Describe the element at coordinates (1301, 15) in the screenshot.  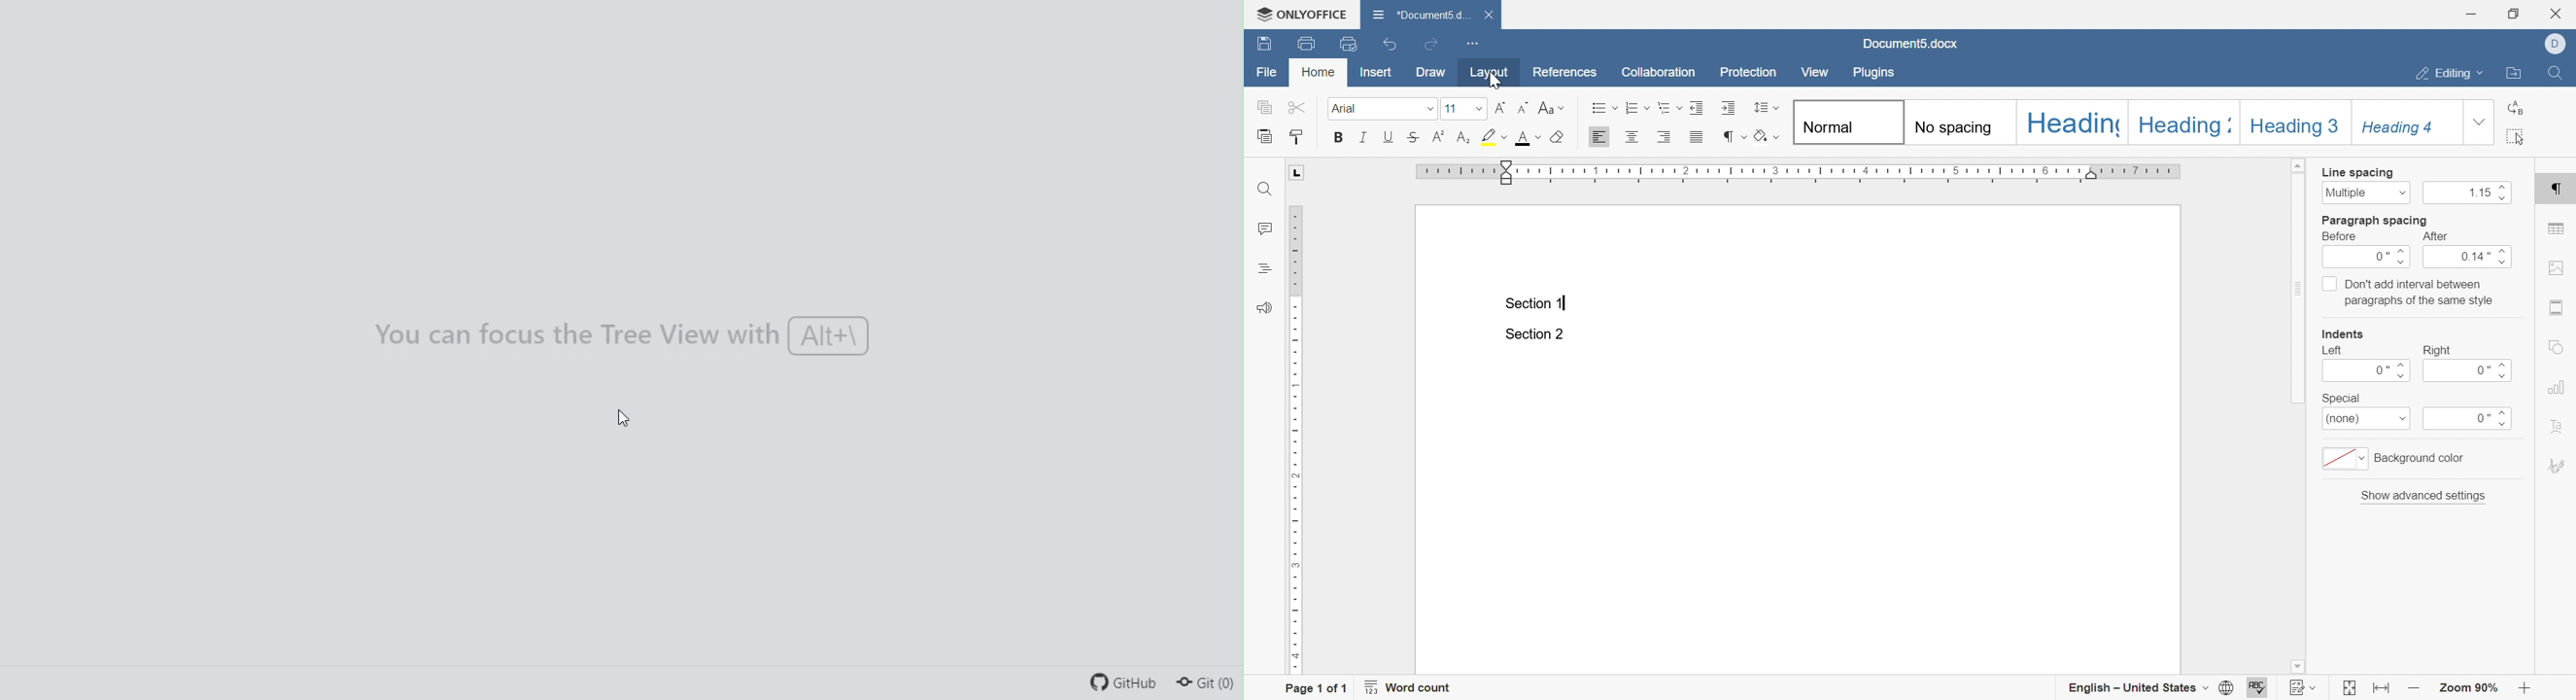
I see `ONLYOFFICE` at that location.